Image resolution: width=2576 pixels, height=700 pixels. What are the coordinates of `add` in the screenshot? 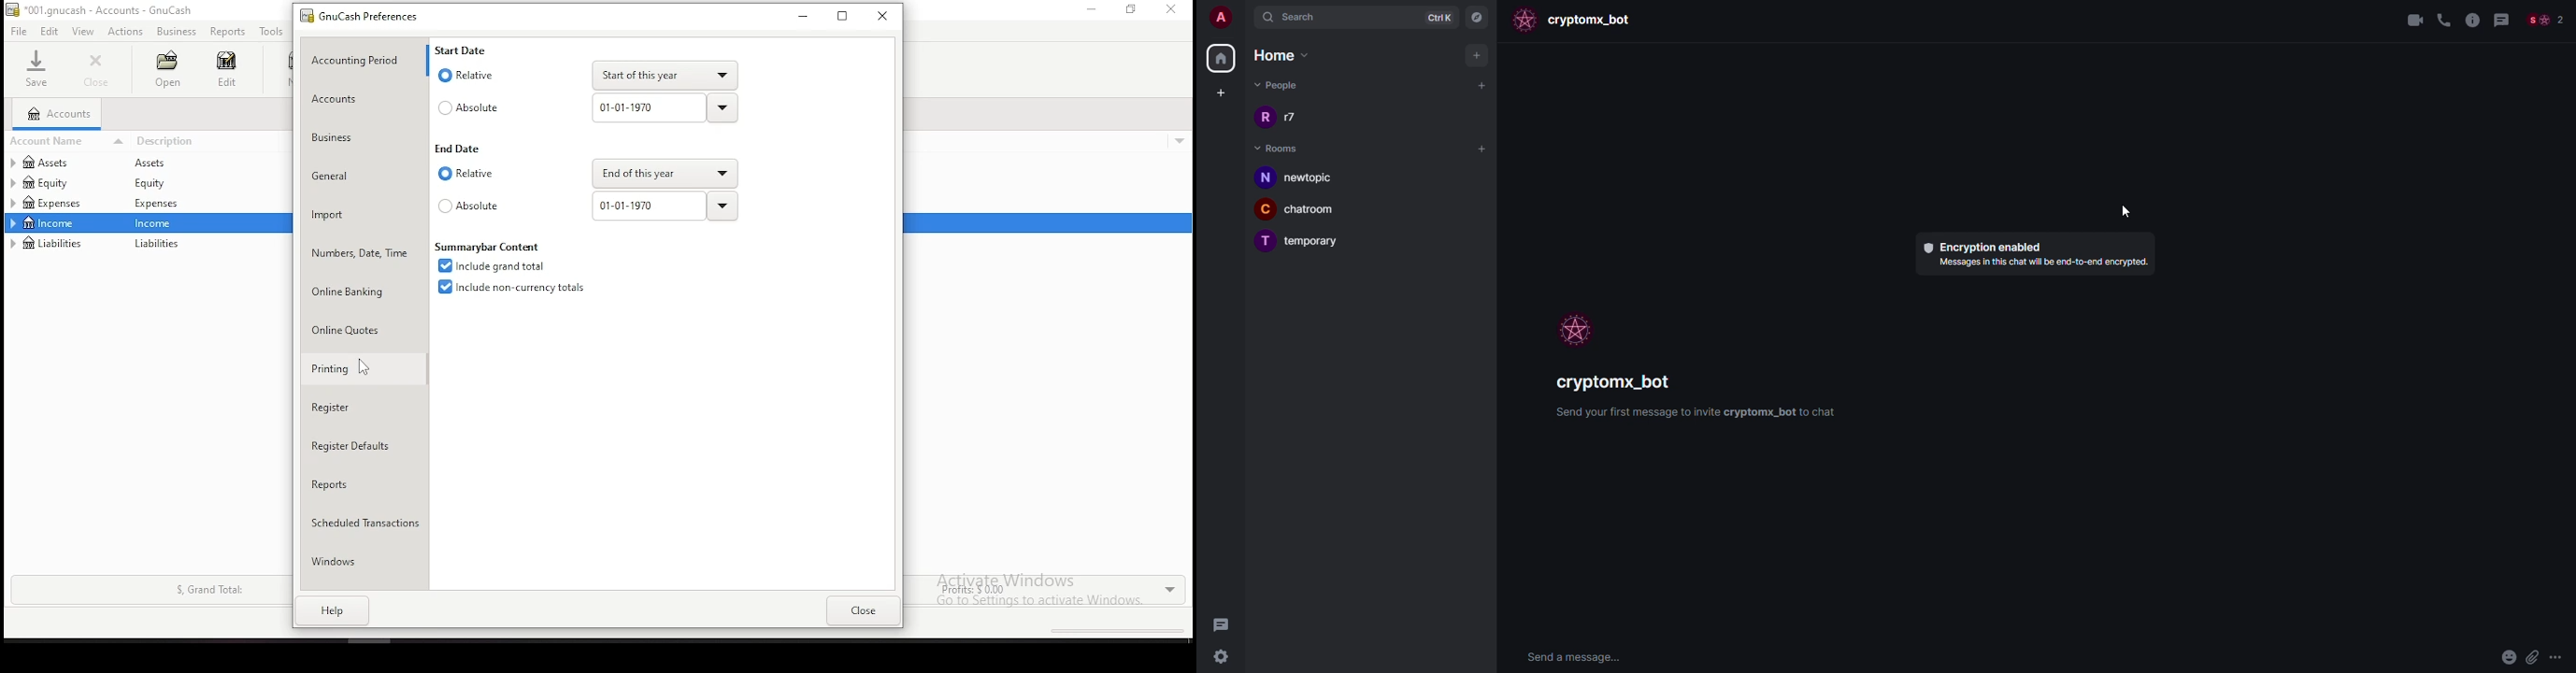 It's located at (1476, 56).